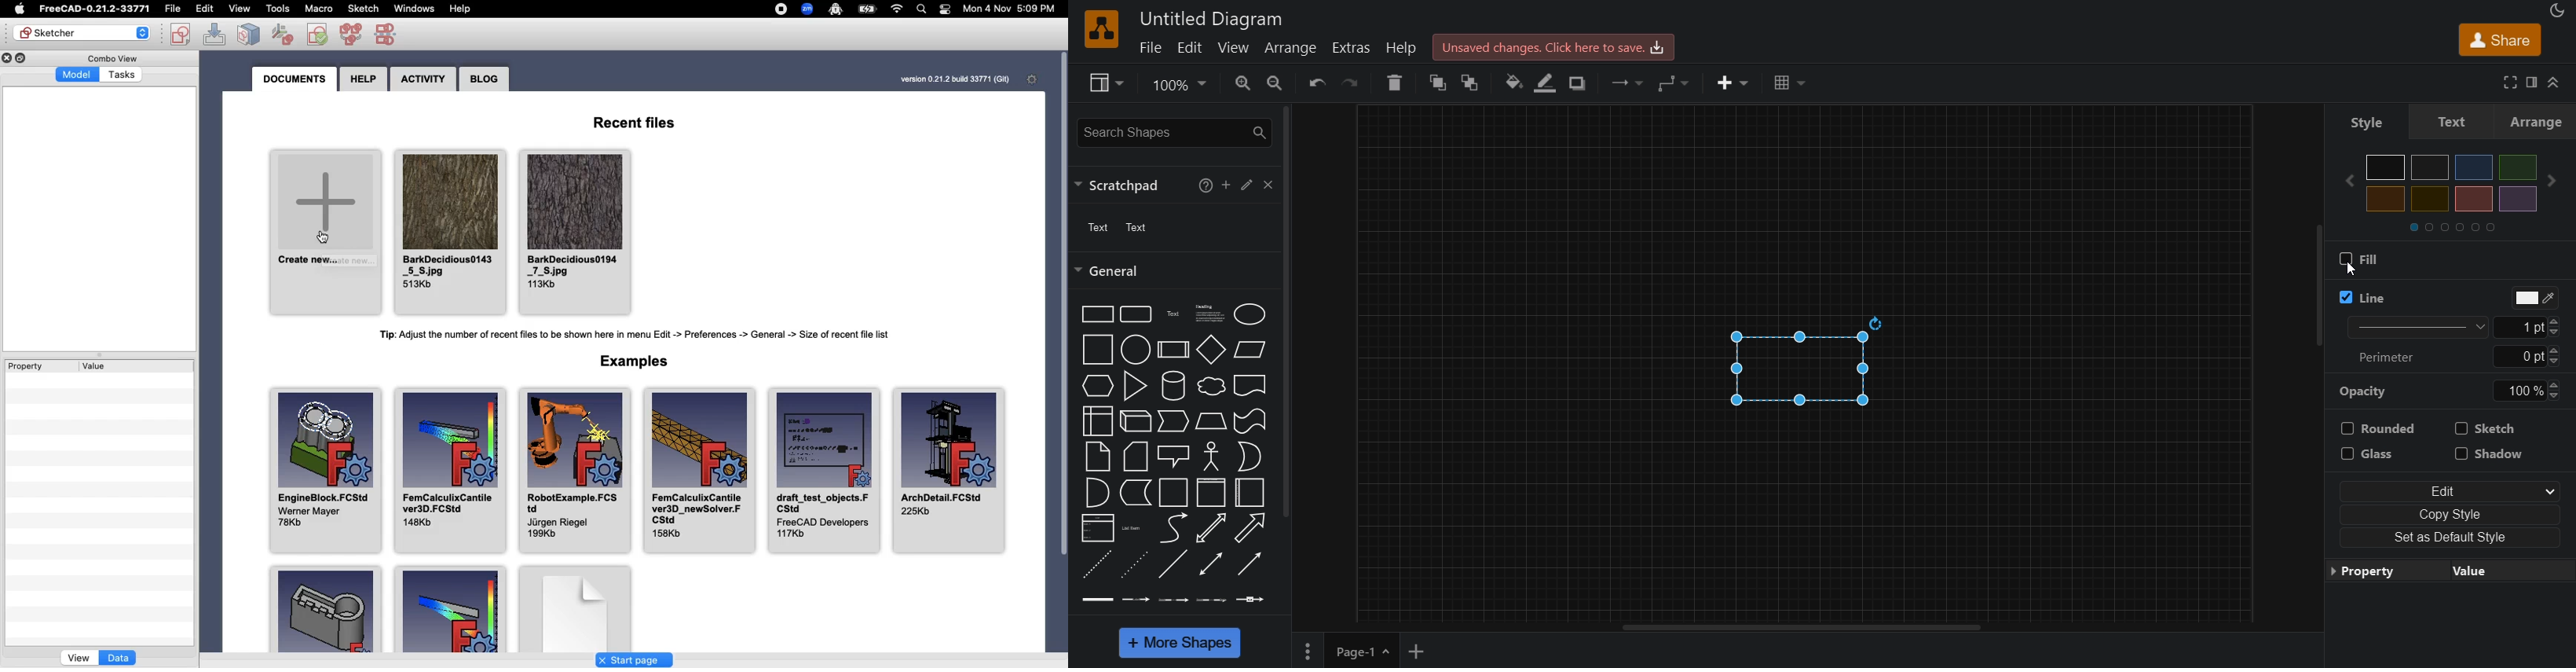 Image resolution: width=2576 pixels, height=672 pixels. What do you see at coordinates (293, 79) in the screenshot?
I see `Documents` at bounding box center [293, 79].